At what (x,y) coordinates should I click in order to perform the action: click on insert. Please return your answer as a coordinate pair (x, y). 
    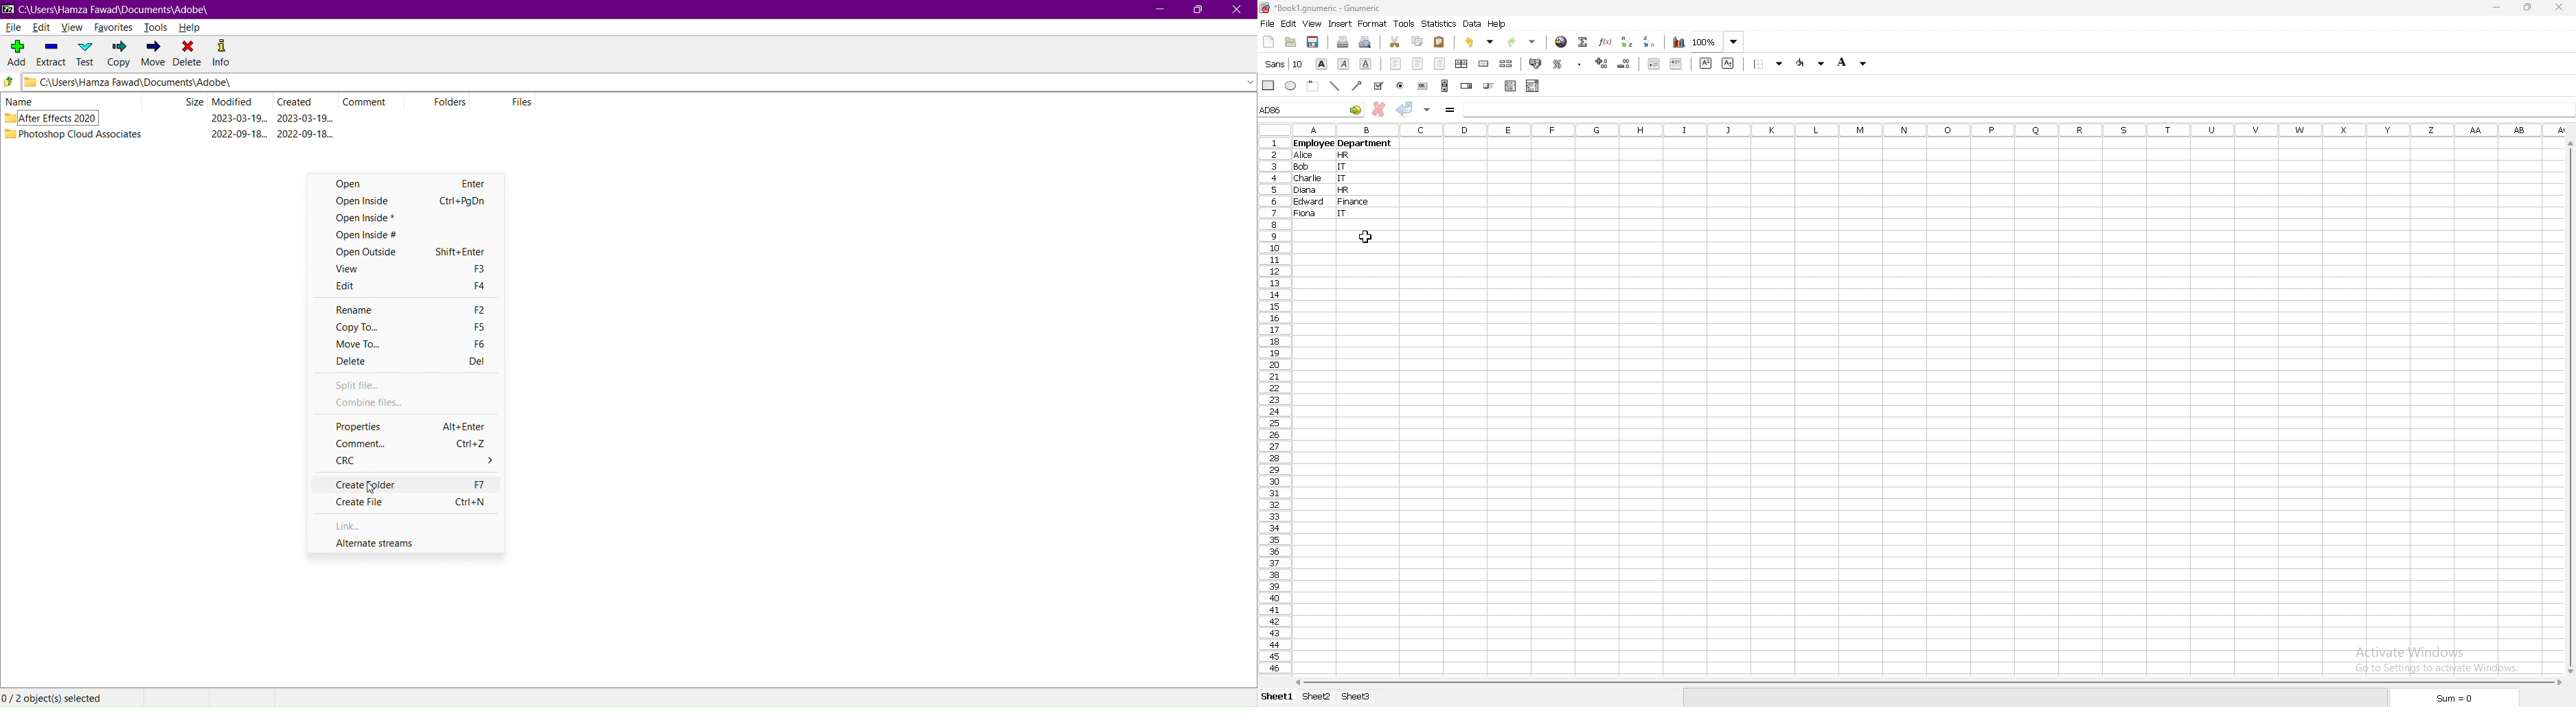
    Looking at the image, I should click on (1341, 24).